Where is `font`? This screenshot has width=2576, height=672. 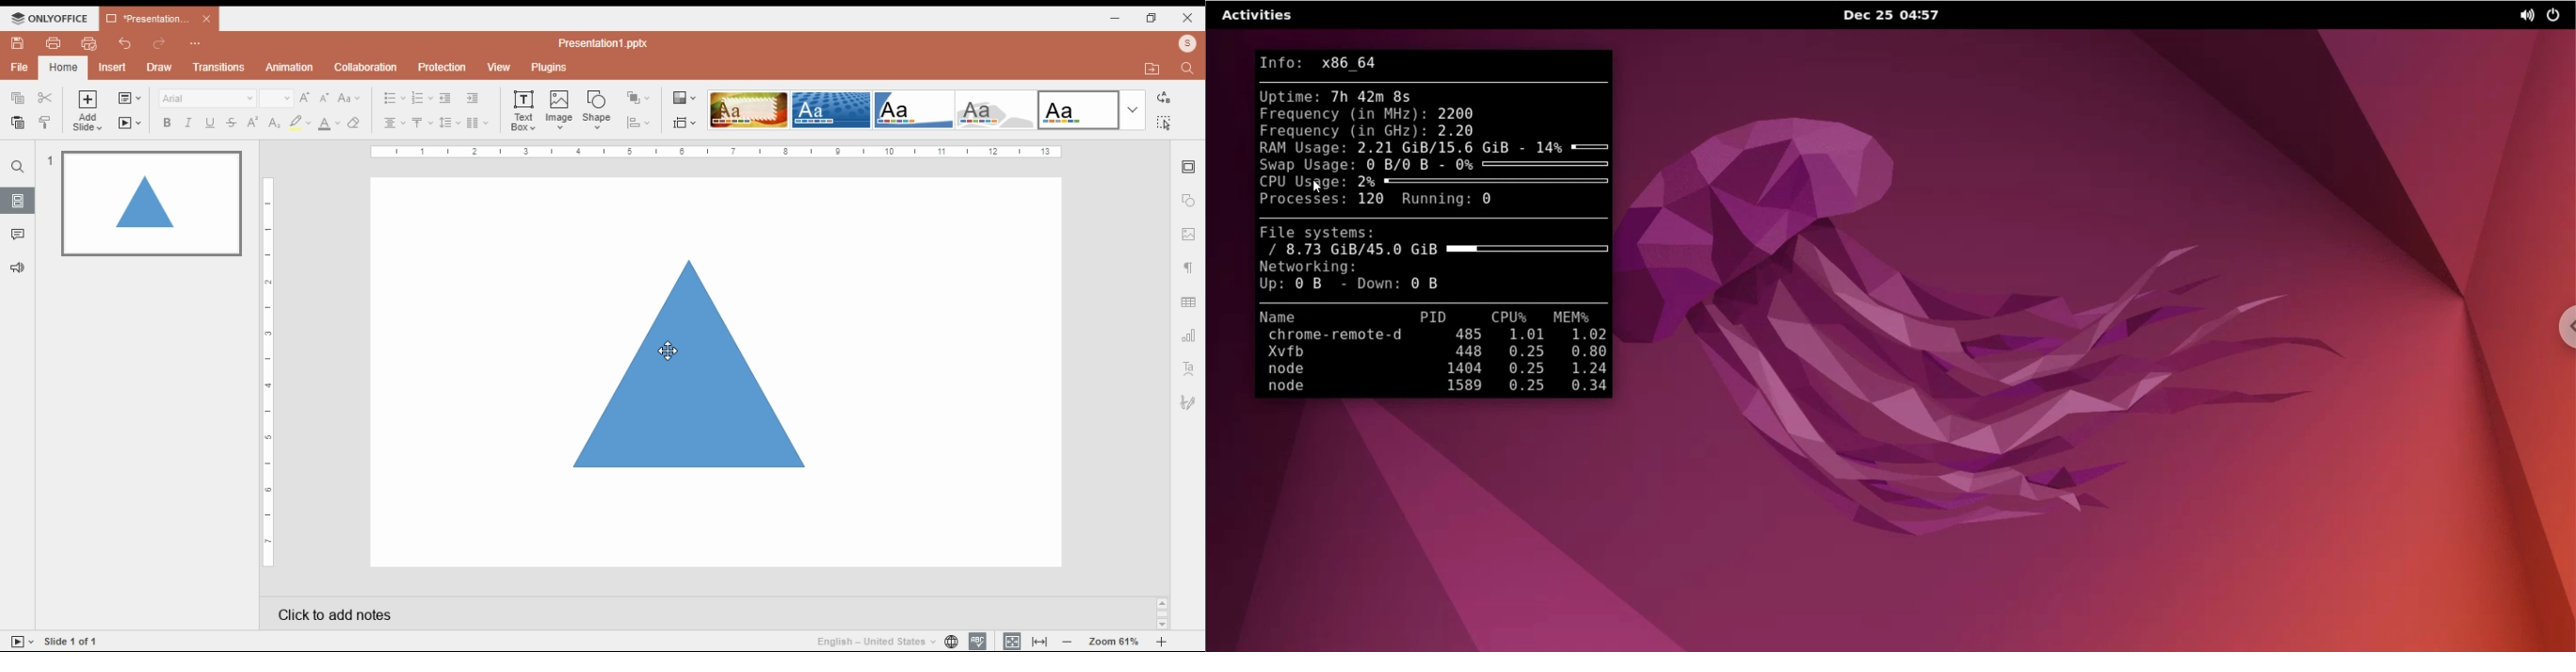
font is located at coordinates (207, 99).